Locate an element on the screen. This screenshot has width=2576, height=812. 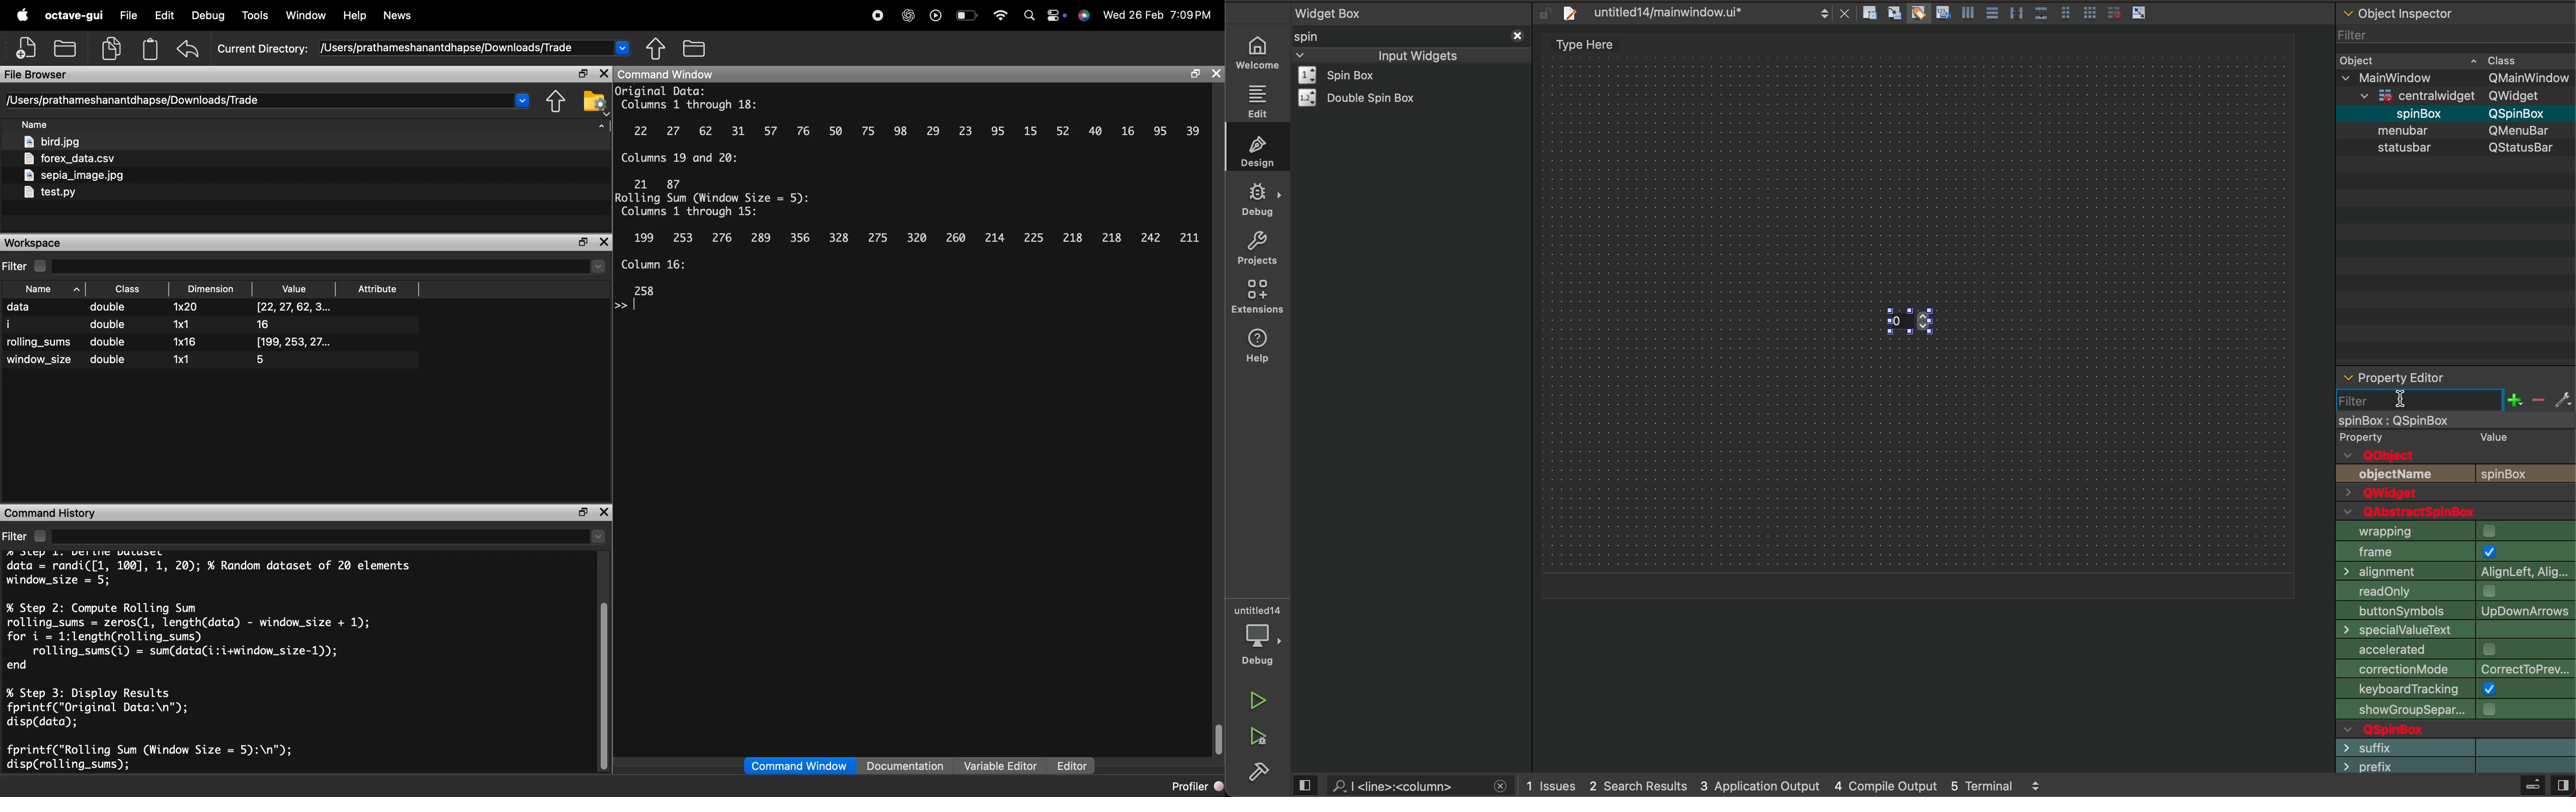
tab shape is located at coordinates (2455, 608).